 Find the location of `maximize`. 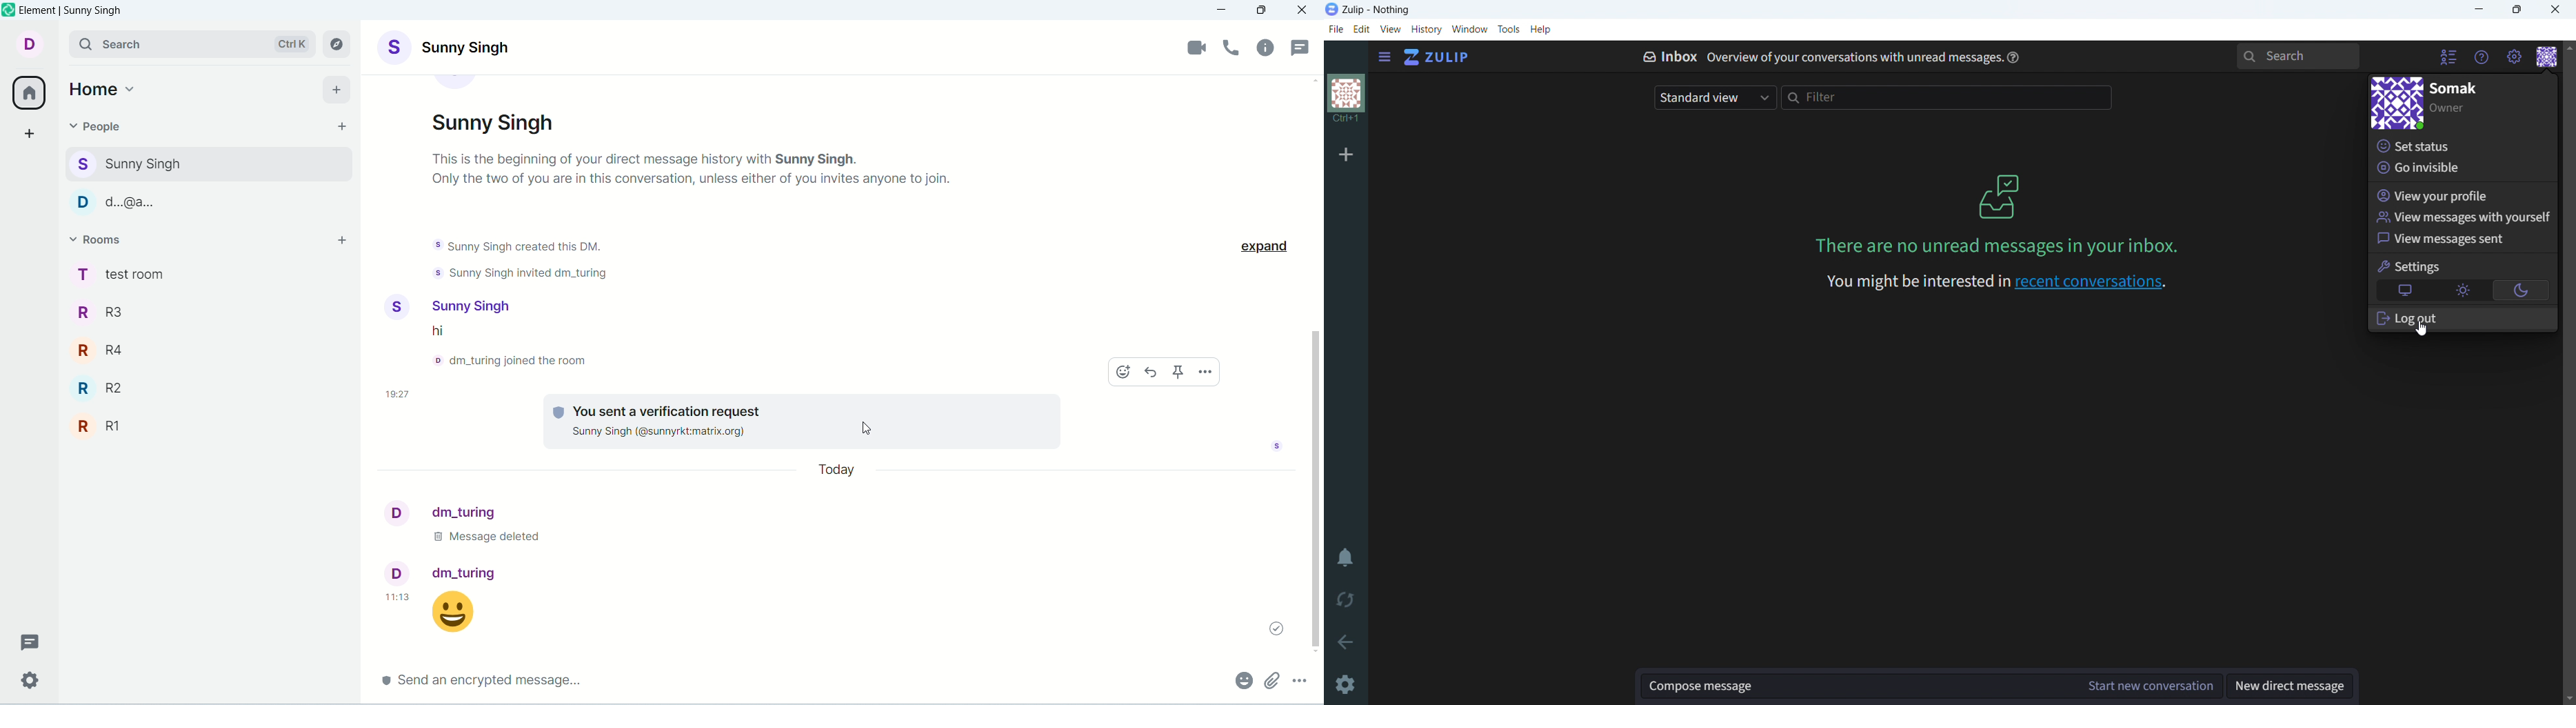

maximize is located at coordinates (1262, 9).